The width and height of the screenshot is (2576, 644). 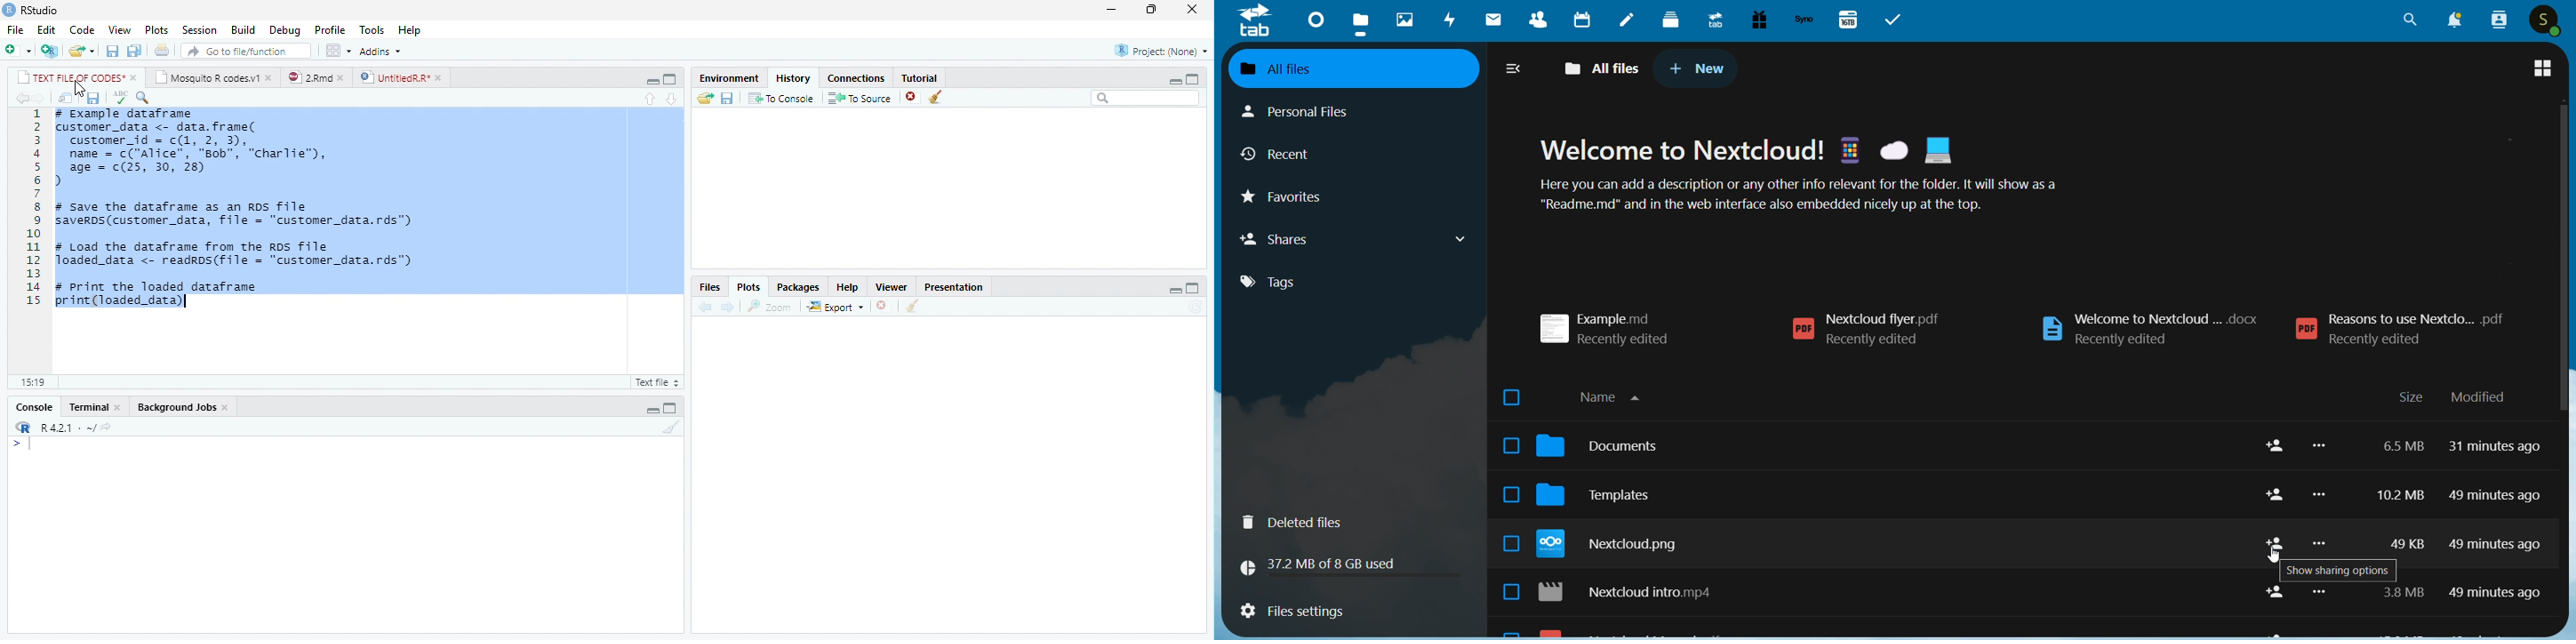 I want to click on open folder, so click(x=706, y=98).